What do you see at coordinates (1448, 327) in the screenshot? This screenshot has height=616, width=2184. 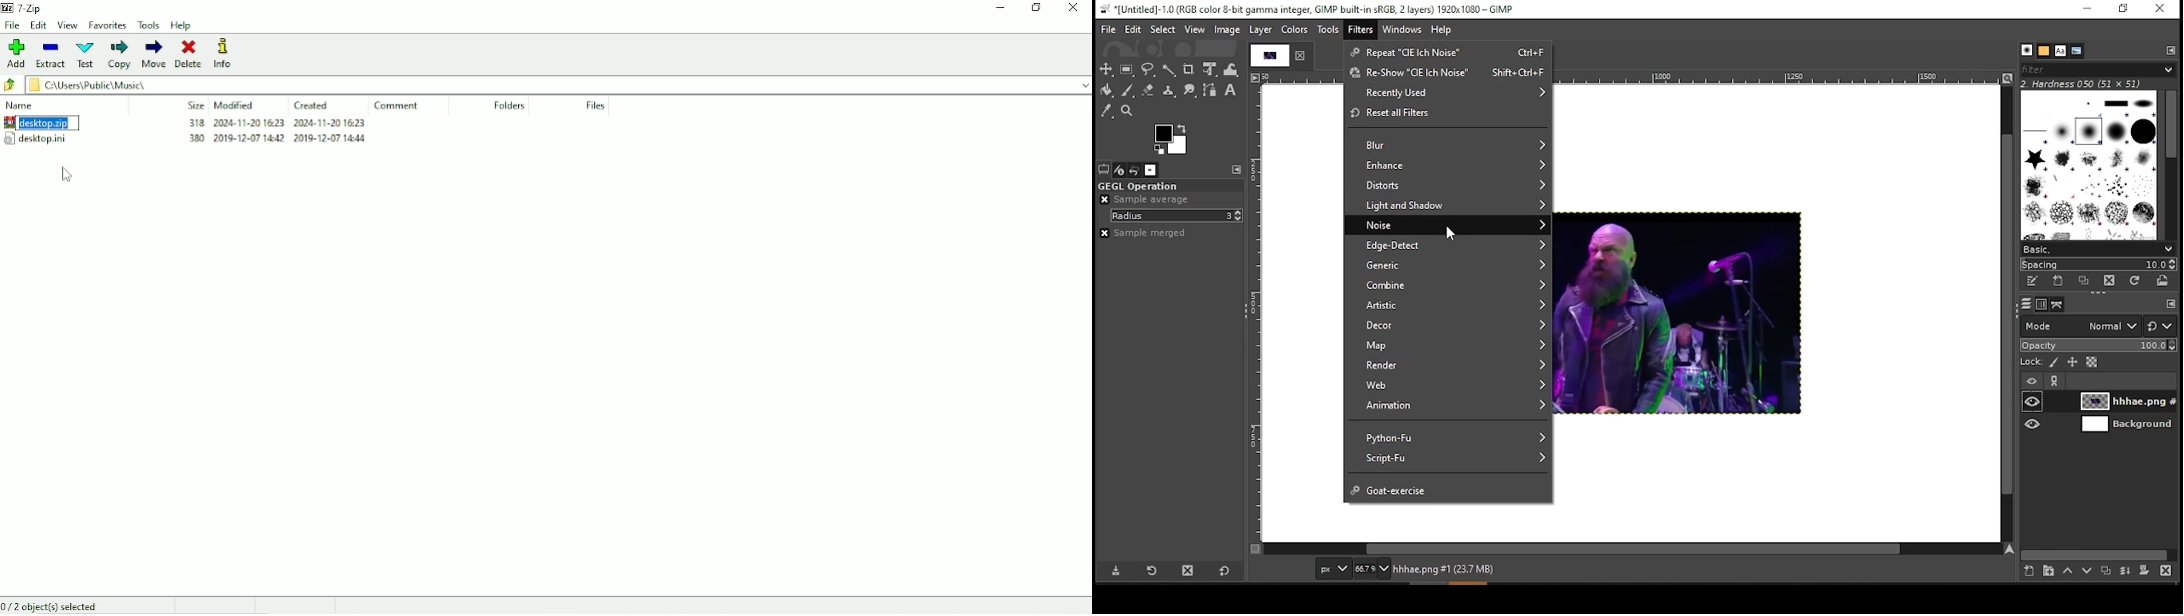 I see `decor` at bounding box center [1448, 327].